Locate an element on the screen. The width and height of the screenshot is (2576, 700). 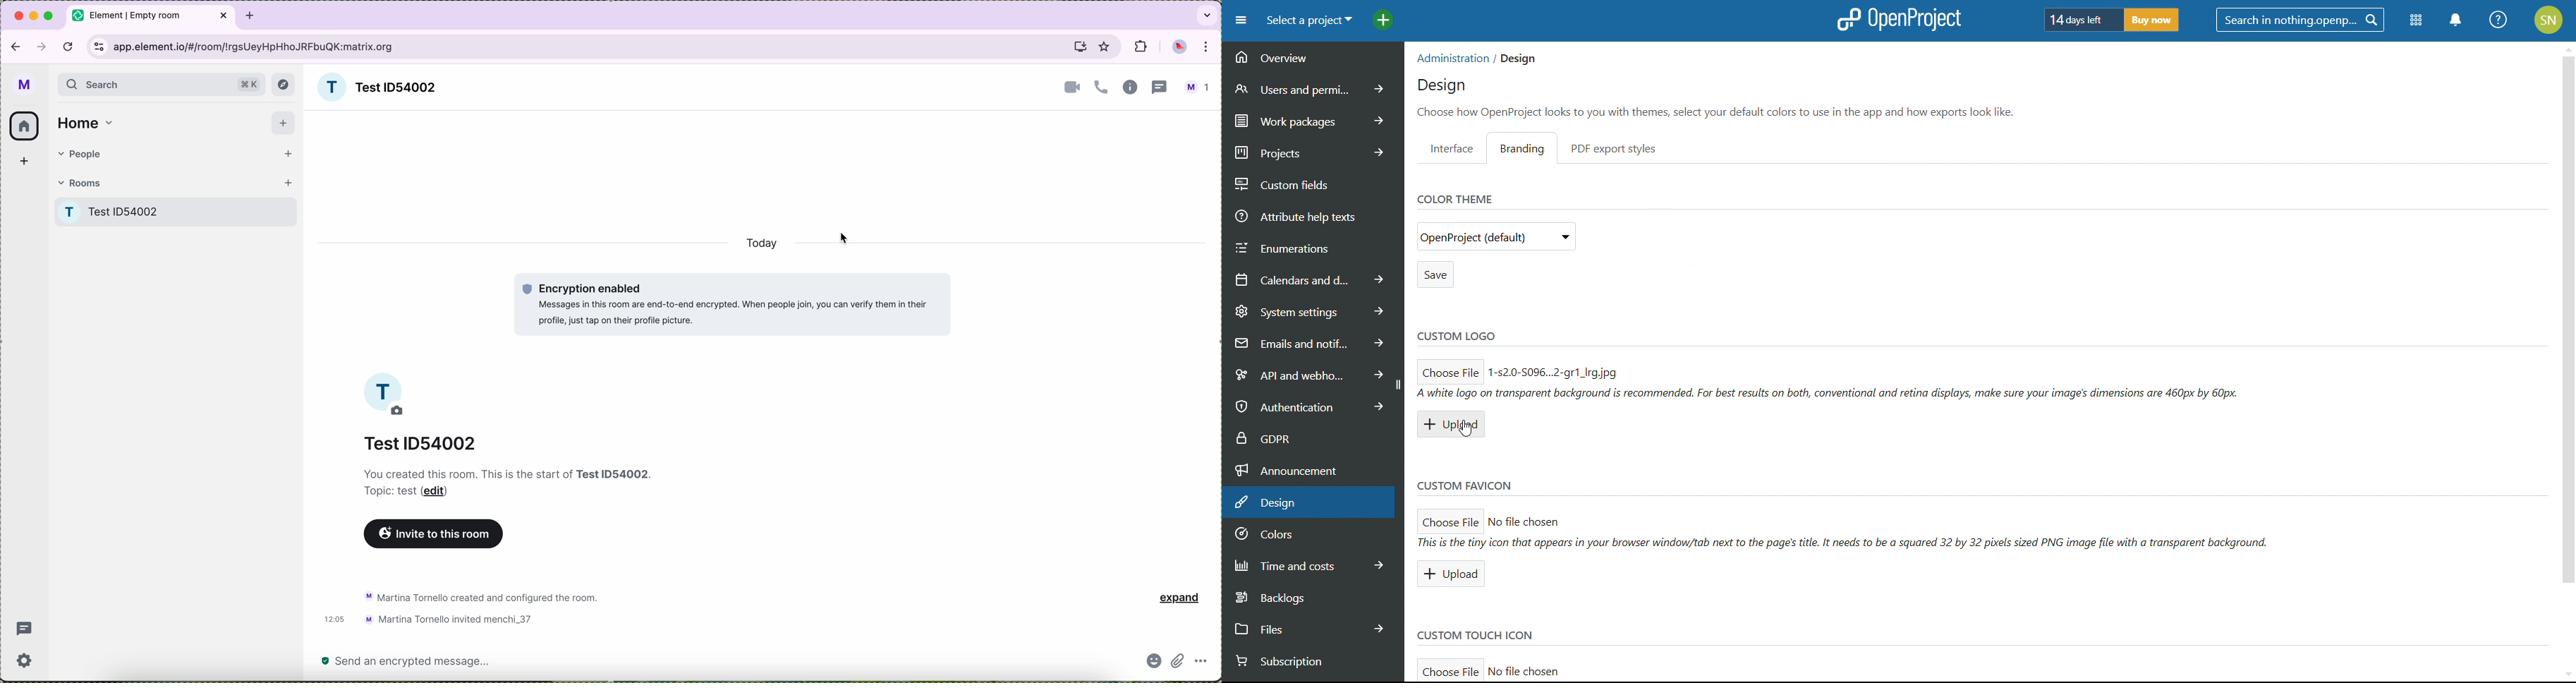
search is located at coordinates (2299, 20).